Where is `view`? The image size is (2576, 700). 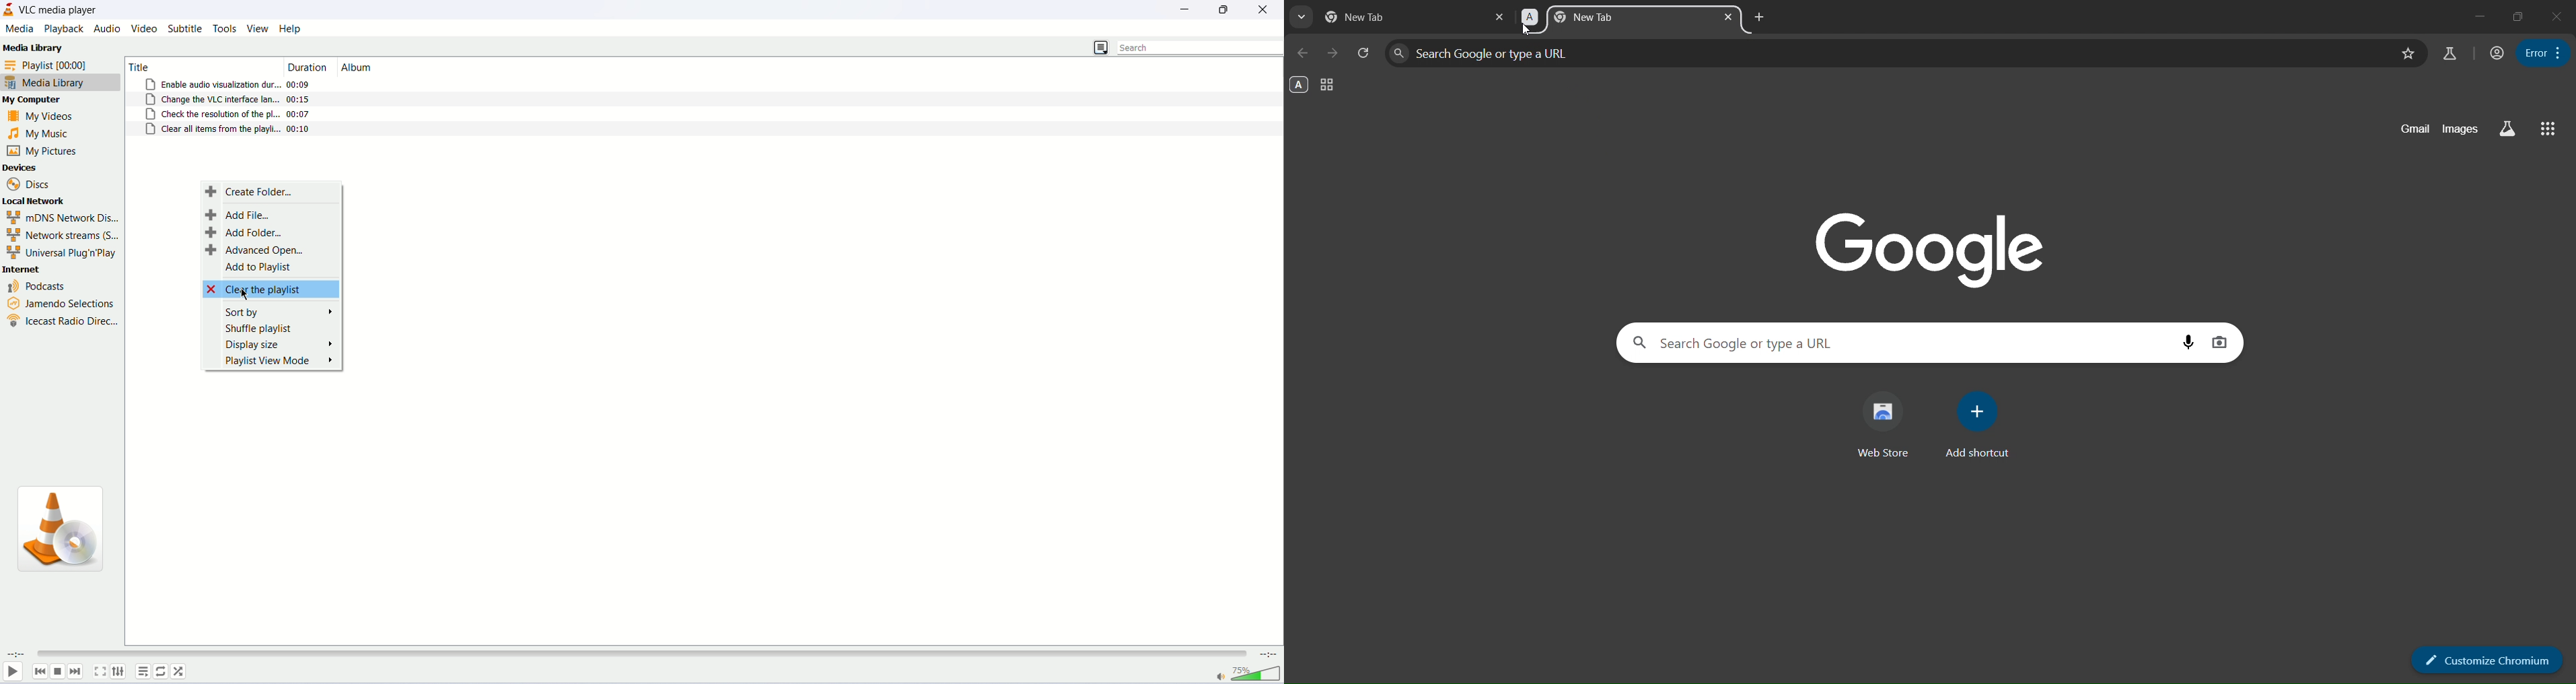
view is located at coordinates (258, 28).